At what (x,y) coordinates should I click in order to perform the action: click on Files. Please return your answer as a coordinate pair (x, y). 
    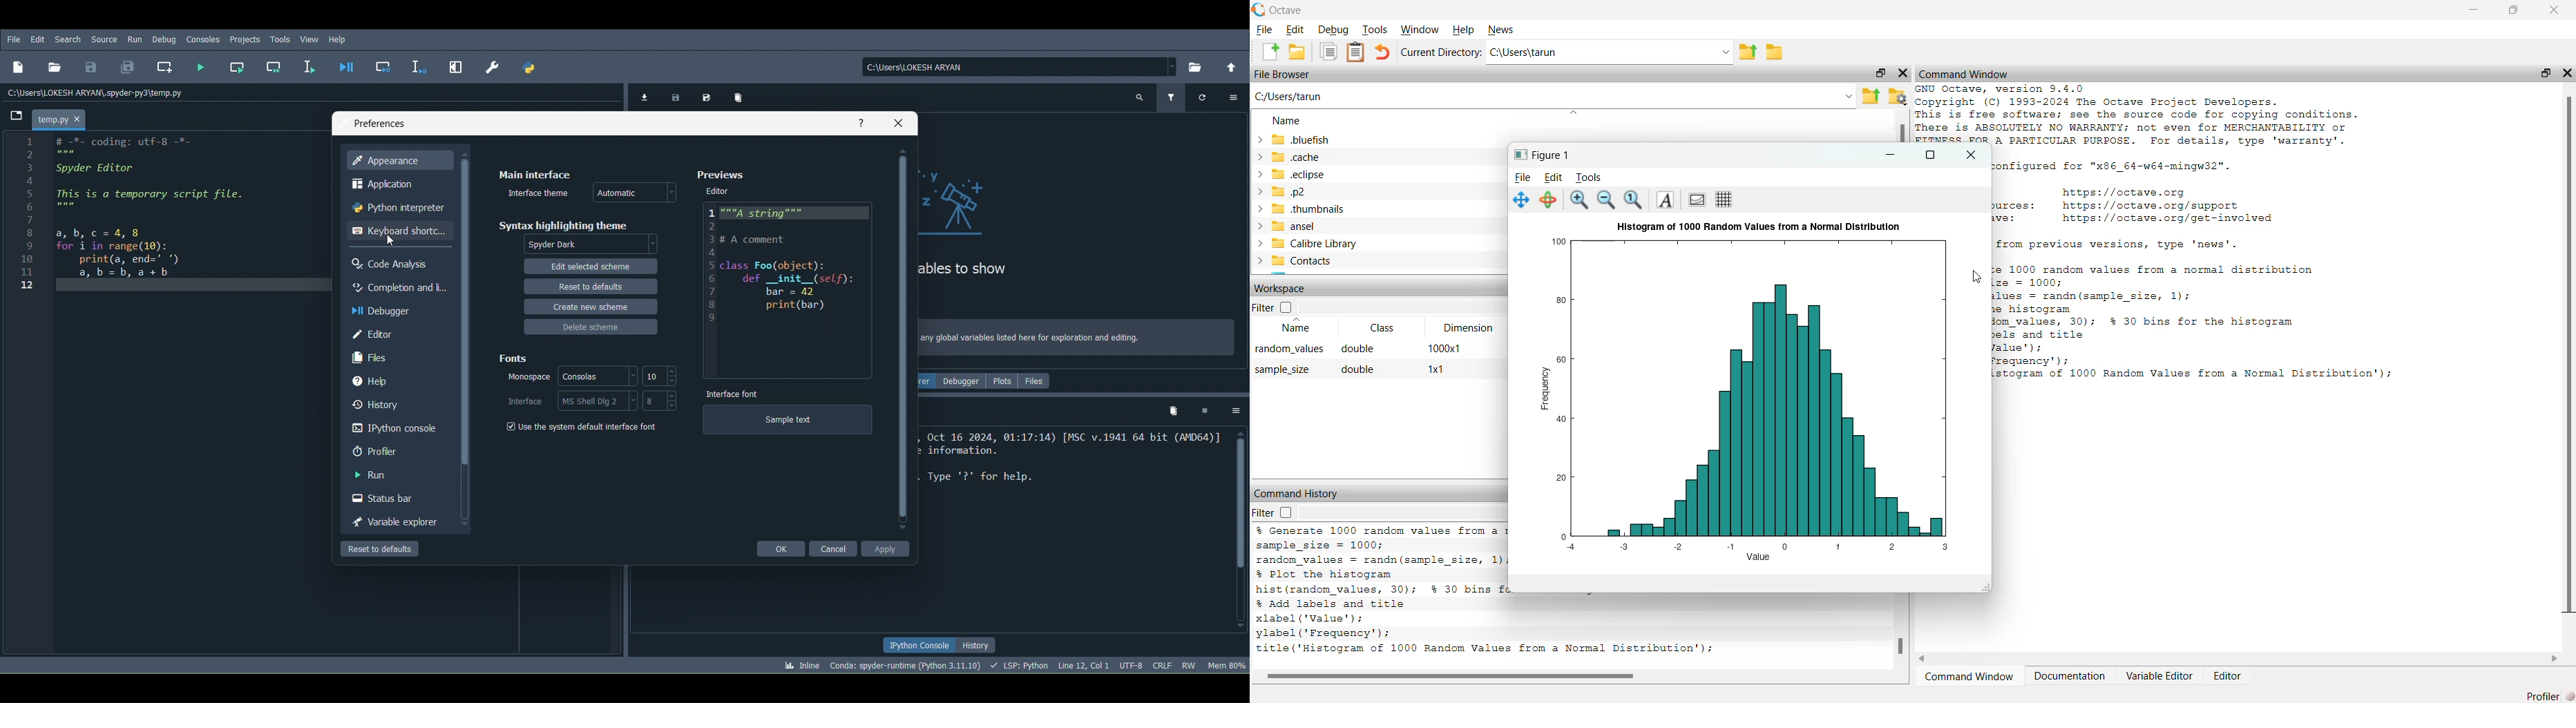
    Looking at the image, I should click on (1037, 384).